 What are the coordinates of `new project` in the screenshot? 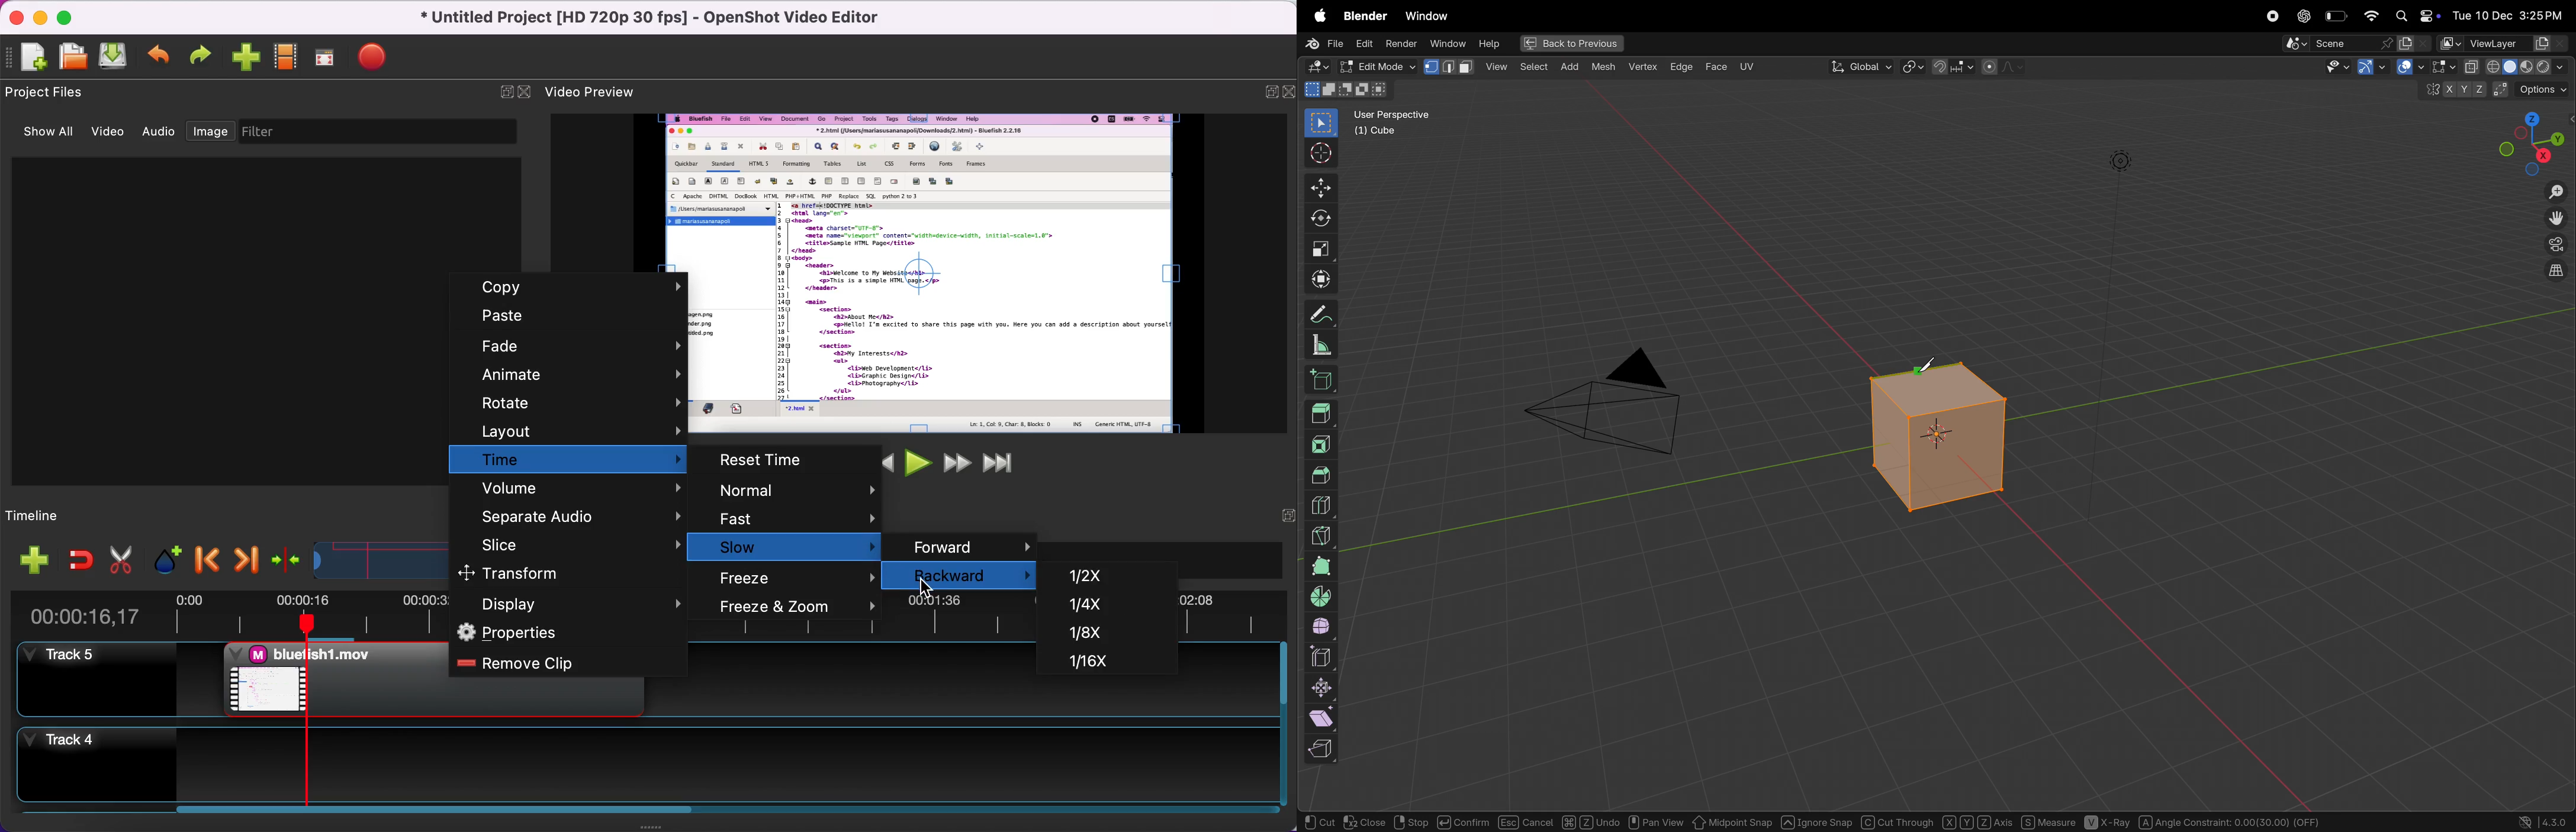 It's located at (31, 59).